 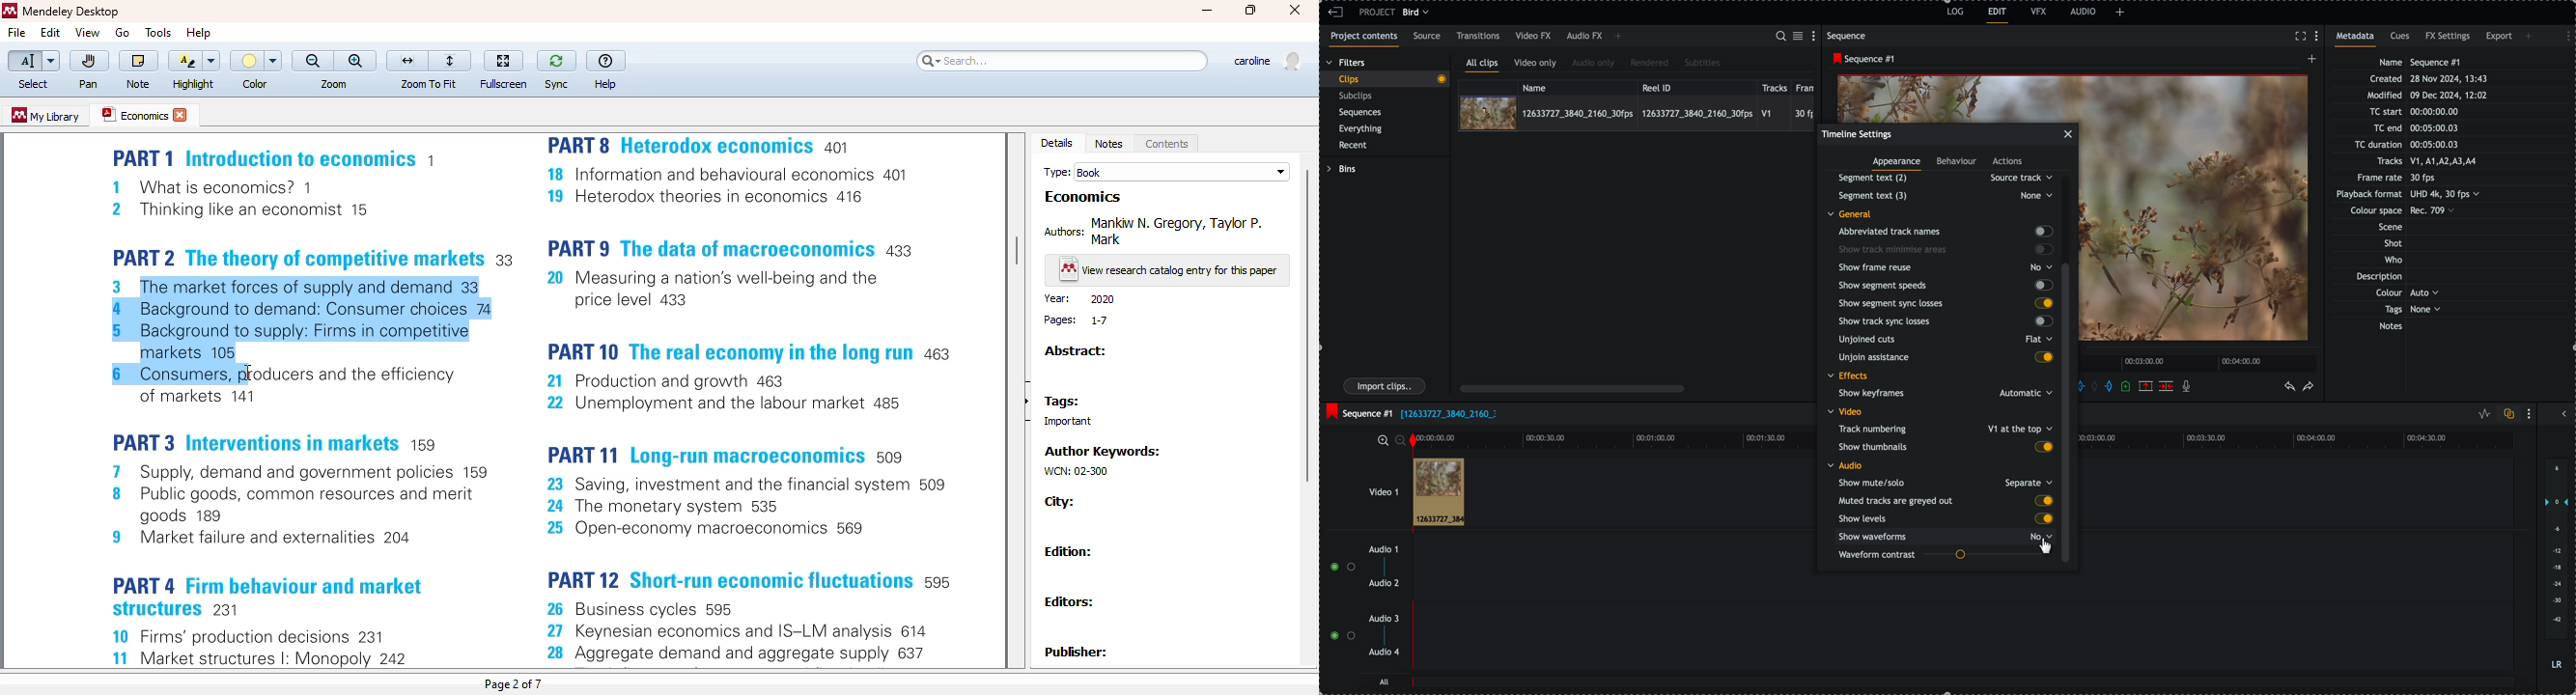 I want to click on recored voice-over, so click(x=2188, y=387).